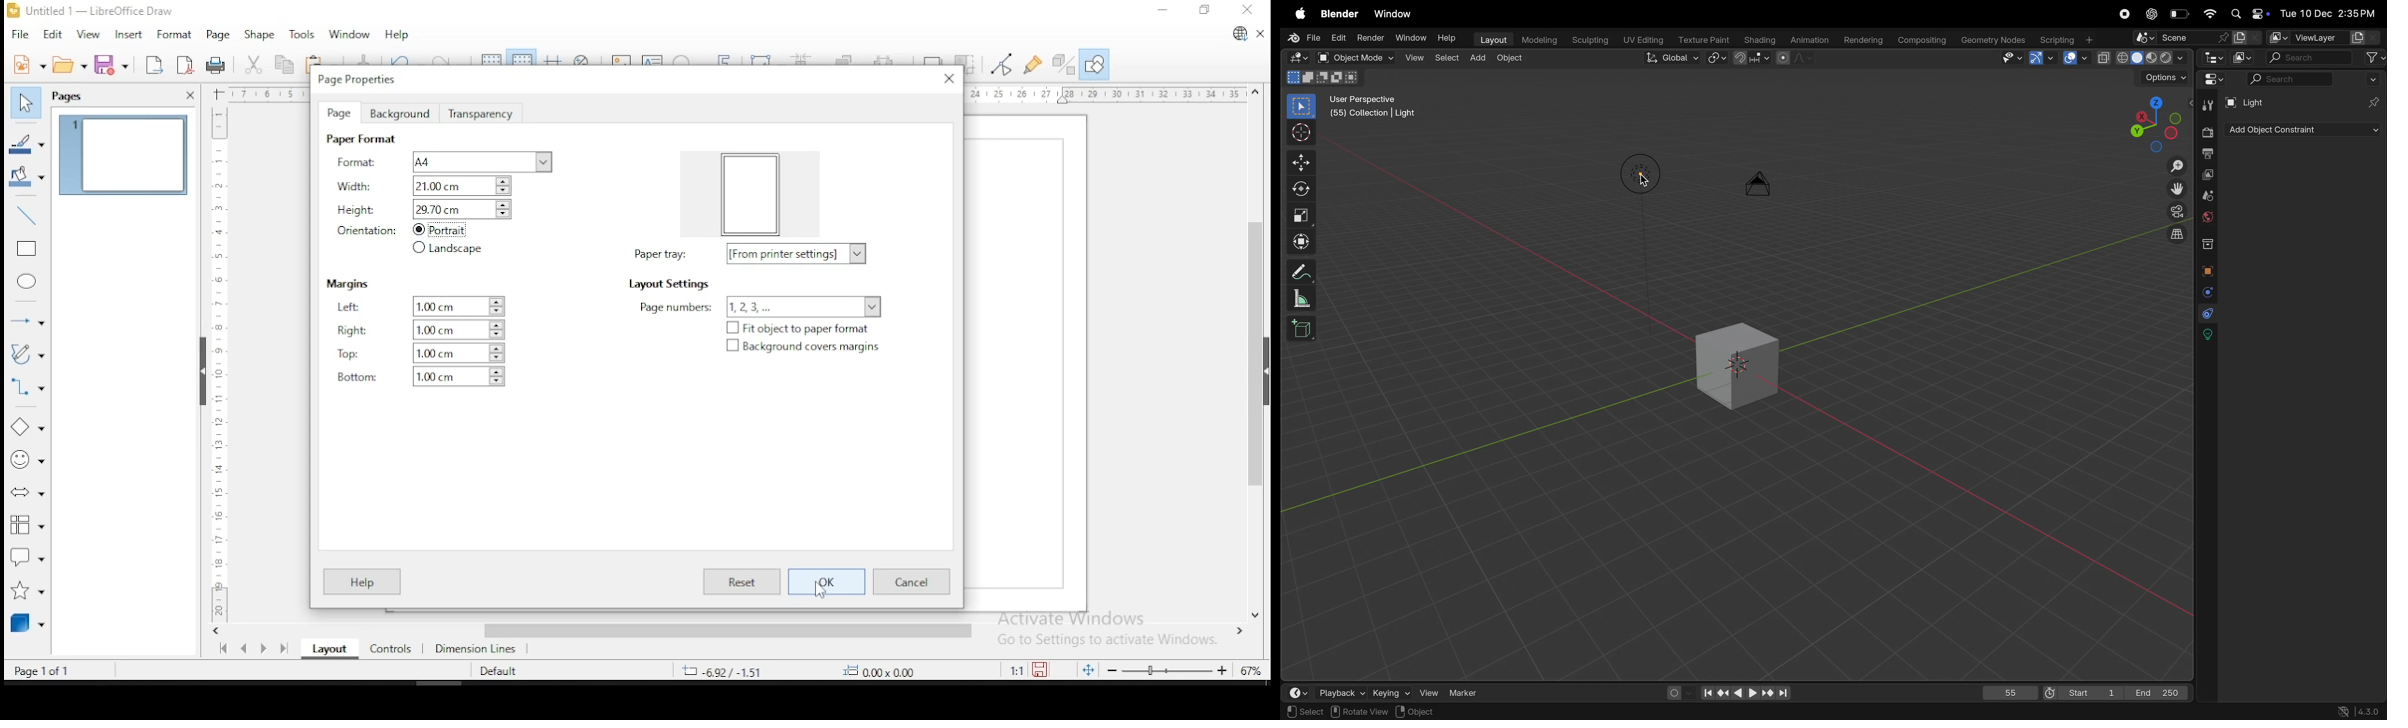 Image resolution: width=2408 pixels, height=728 pixels. What do you see at coordinates (653, 59) in the screenshot?
I see `insert textbox` at bounding box center [653, 59].